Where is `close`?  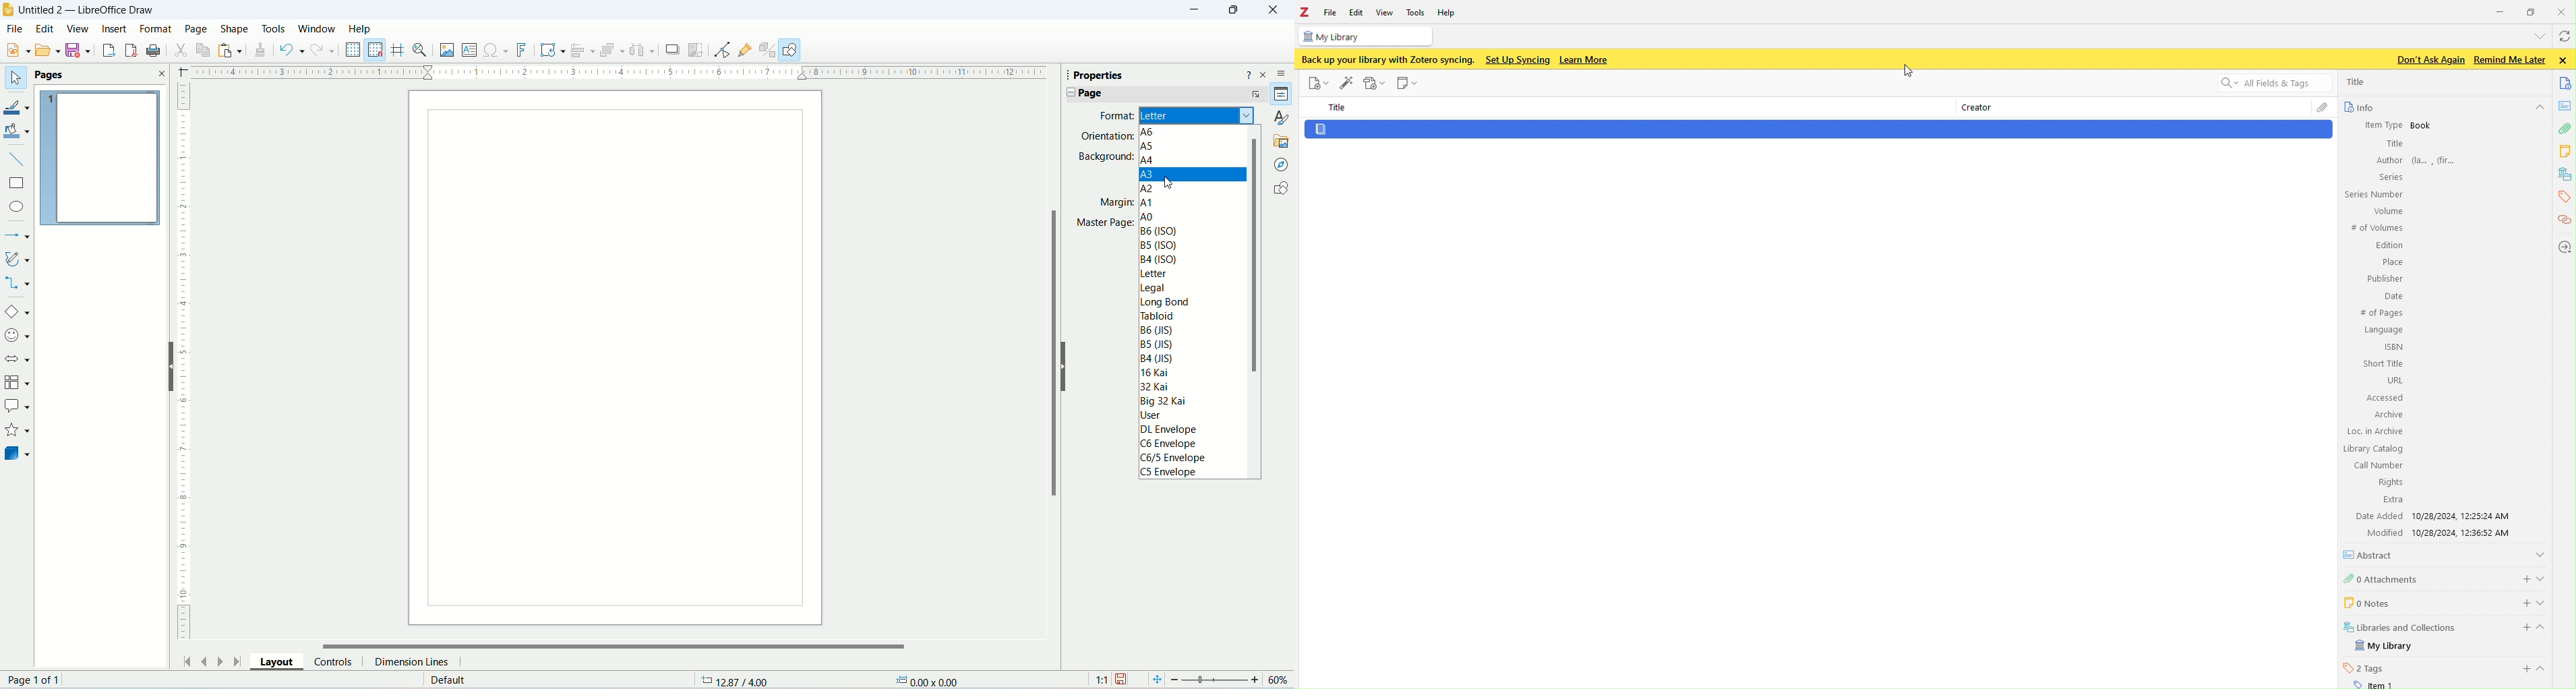 close is located at coordinates (162, 72).